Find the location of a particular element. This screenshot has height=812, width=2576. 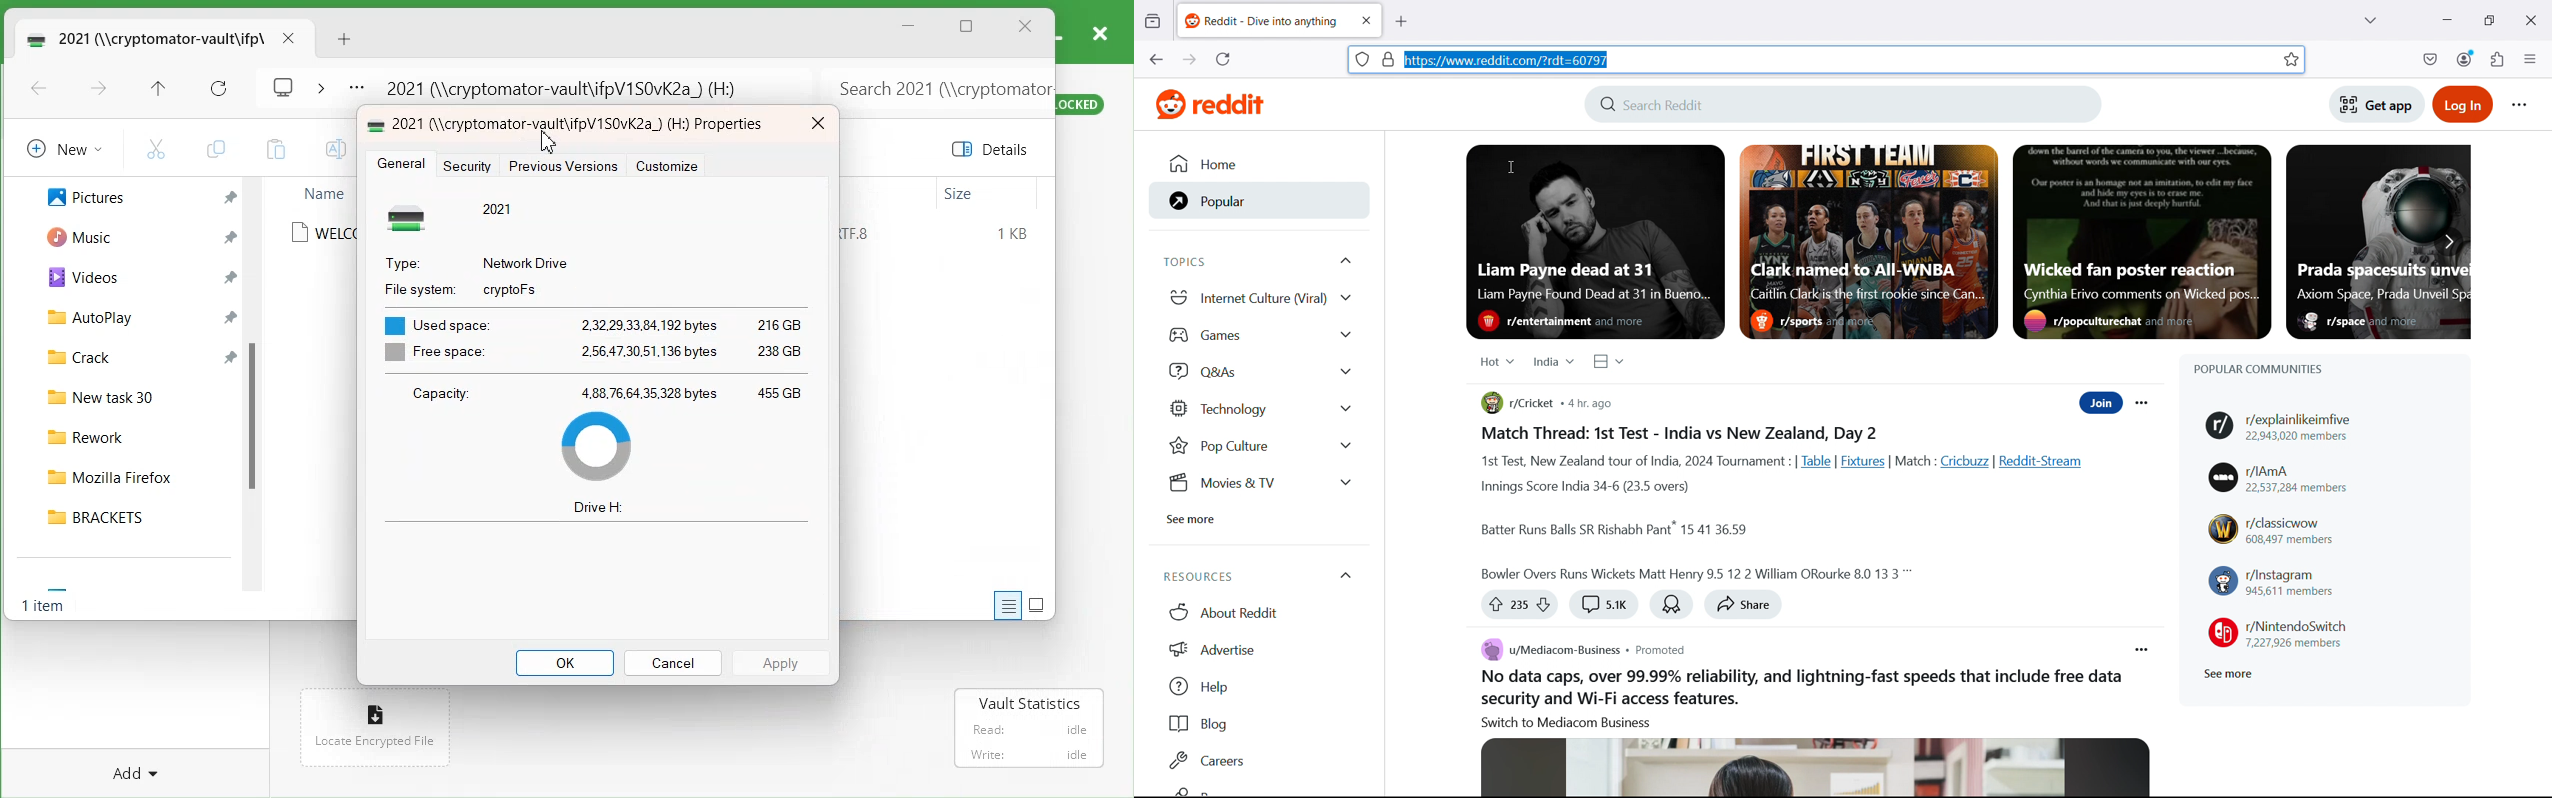

r/IAmA is located at coordinates (2280, 477).